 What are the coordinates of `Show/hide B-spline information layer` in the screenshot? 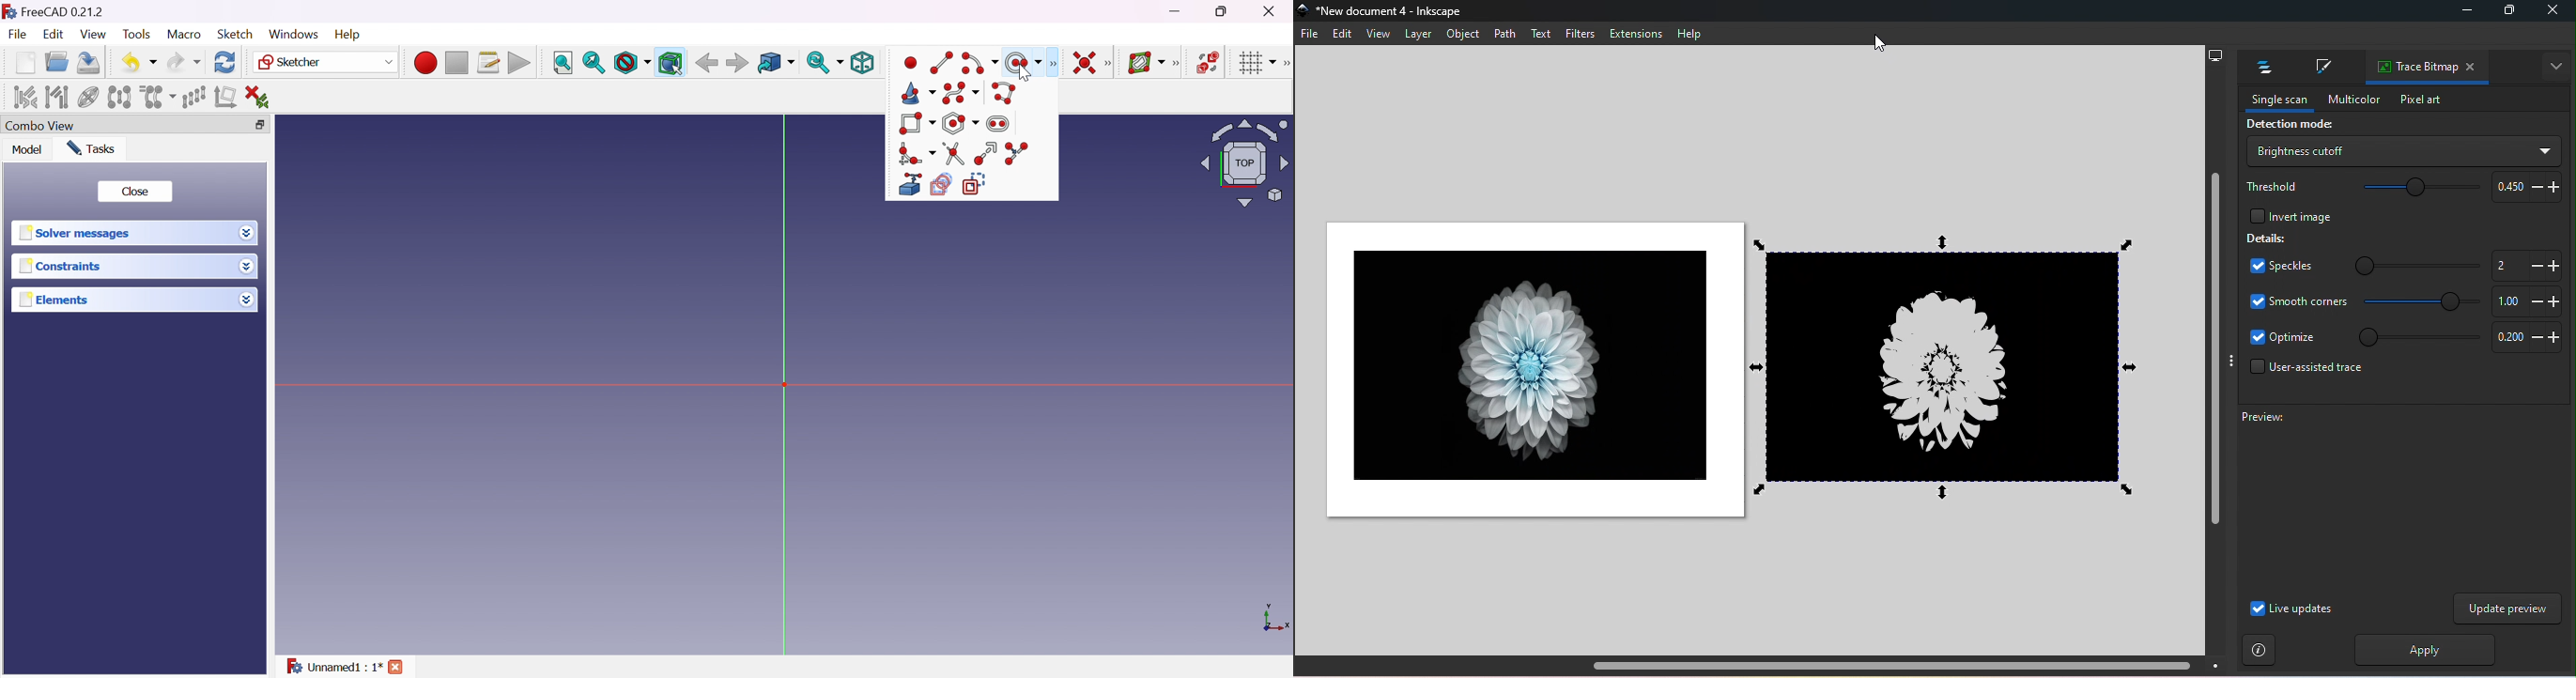 It's located at (1147, 62).